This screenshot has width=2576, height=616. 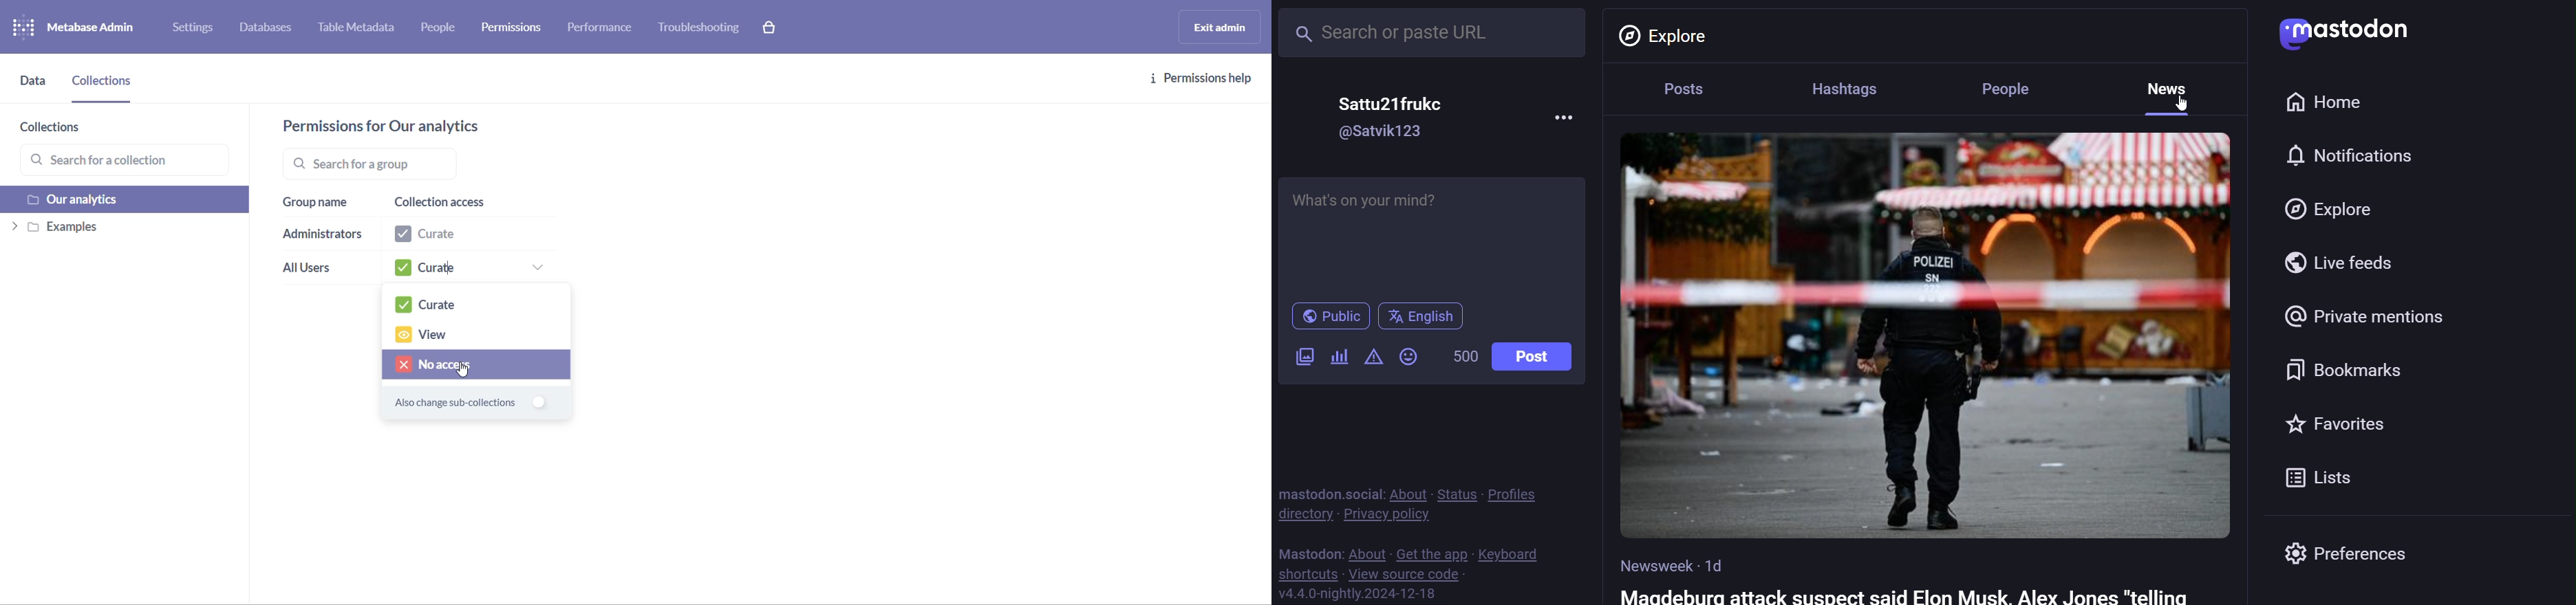 What do you see at coordinates (775, 27) in the screenshot?
I see `paid version` at bounding box center [775, 27].